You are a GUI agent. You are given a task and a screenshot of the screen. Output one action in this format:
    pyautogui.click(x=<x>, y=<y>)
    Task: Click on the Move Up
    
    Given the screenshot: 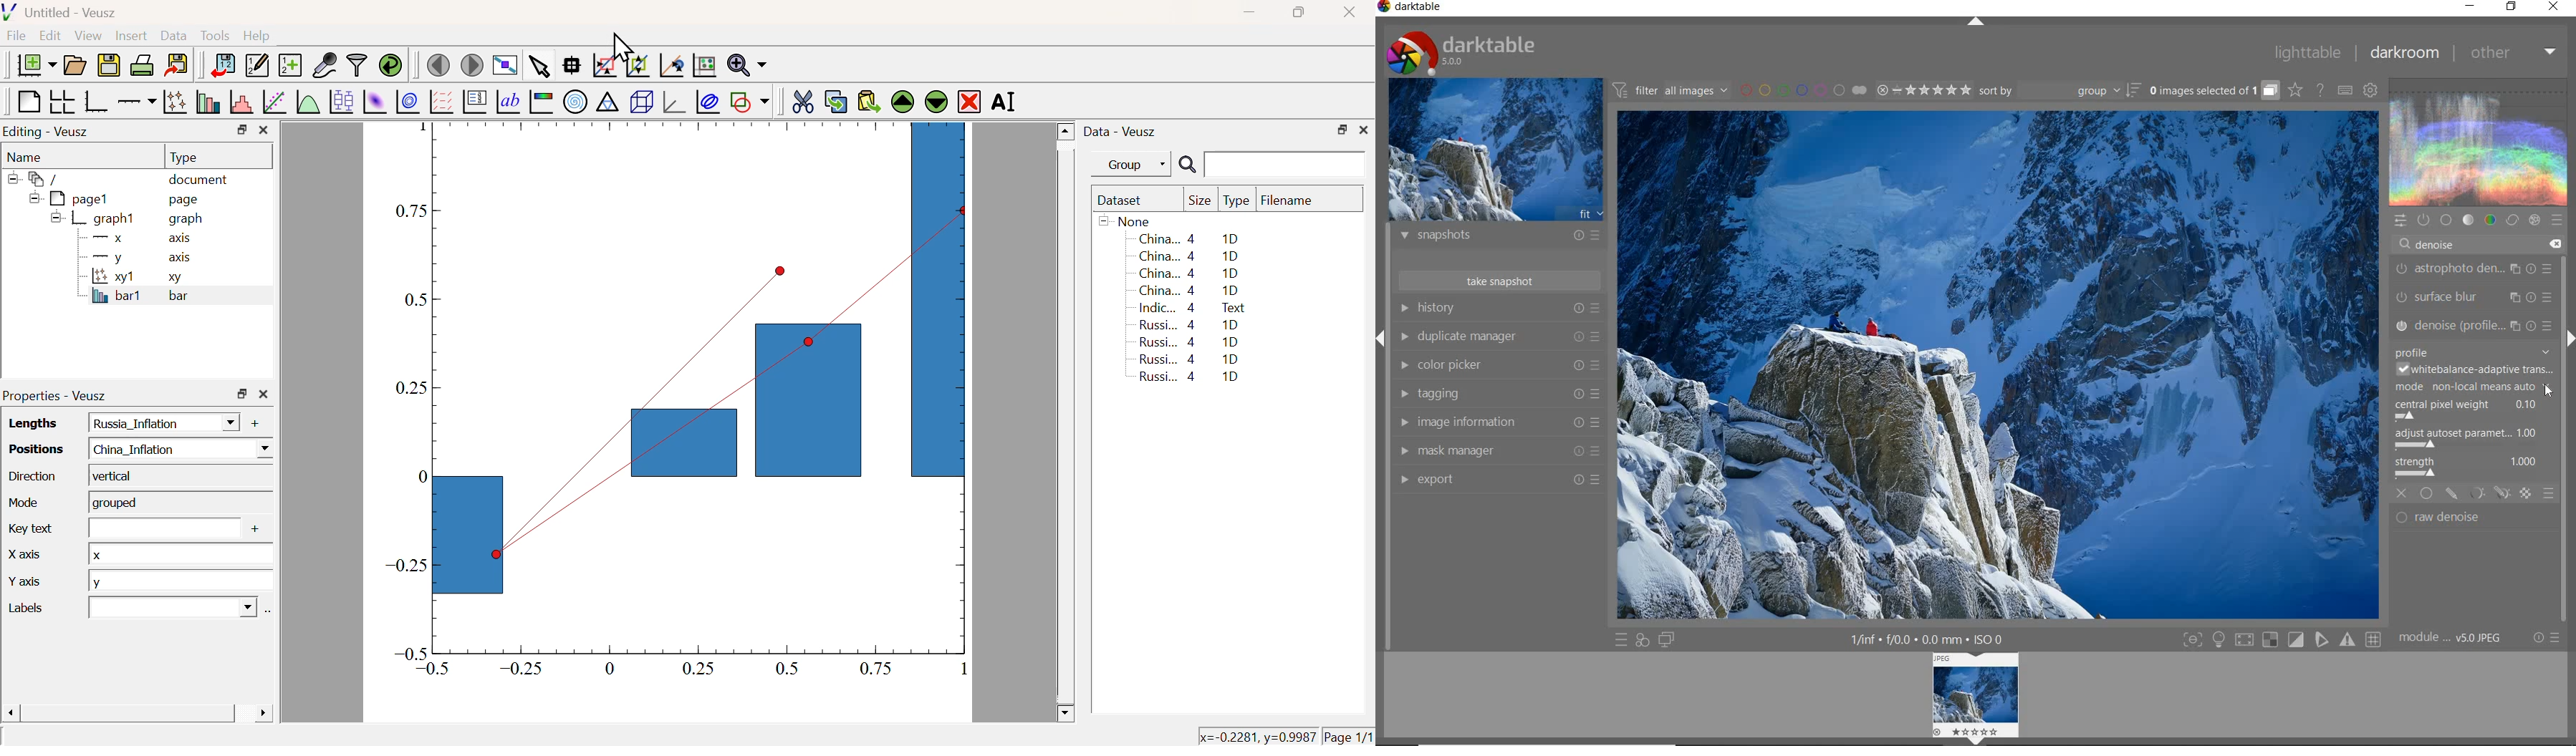 What is the action you would take?
    pyautogui.click(x=904, y=102)
    